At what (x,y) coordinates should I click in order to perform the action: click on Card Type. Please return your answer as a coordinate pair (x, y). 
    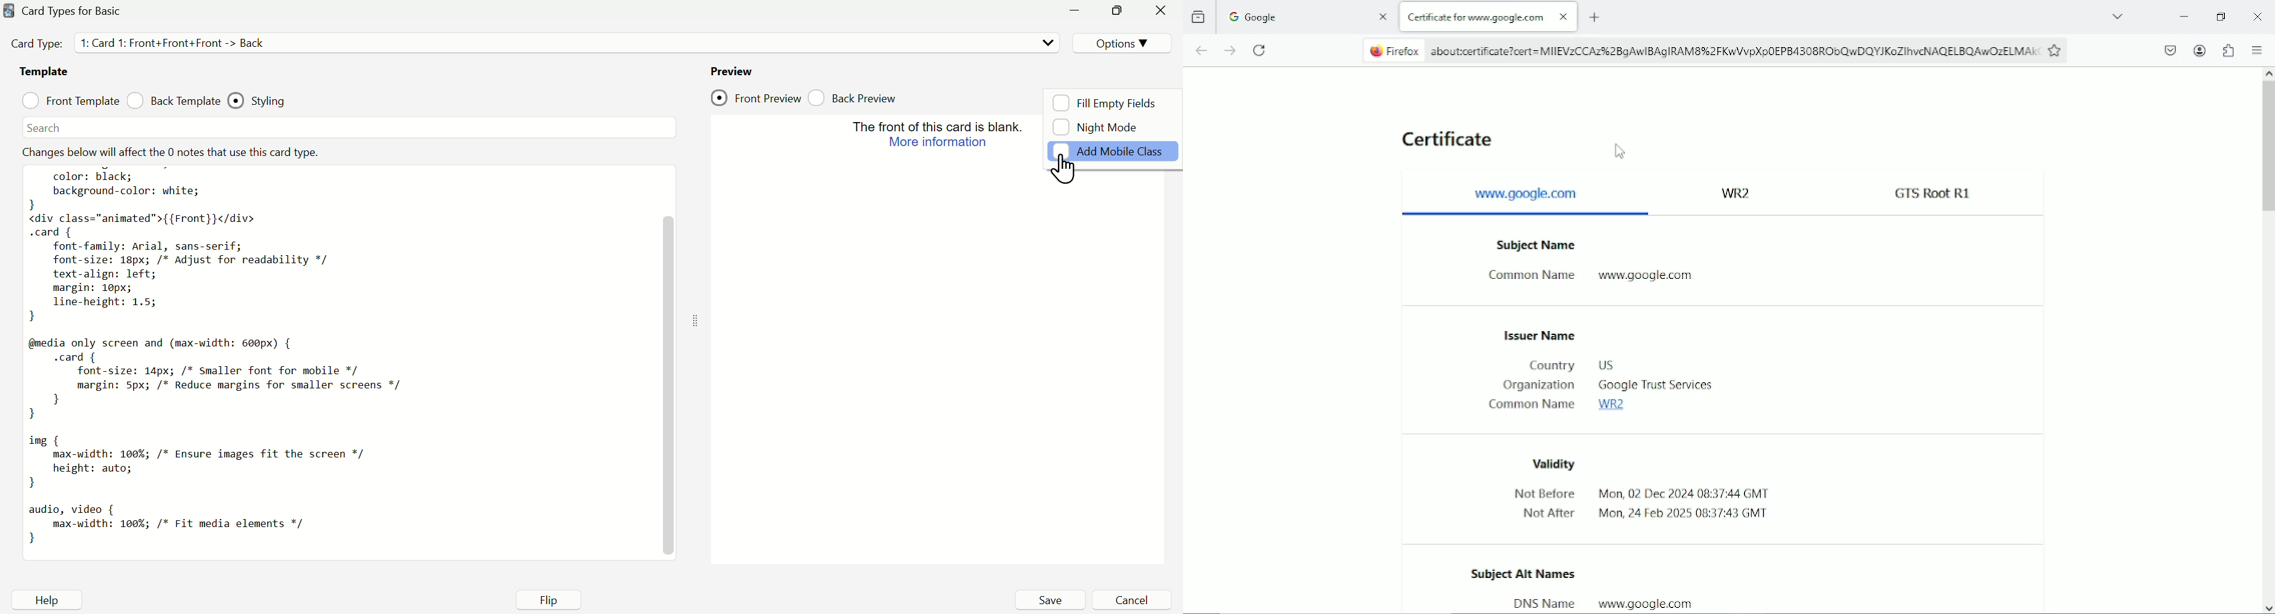
    Looking at the image, I should click on (159, 44).